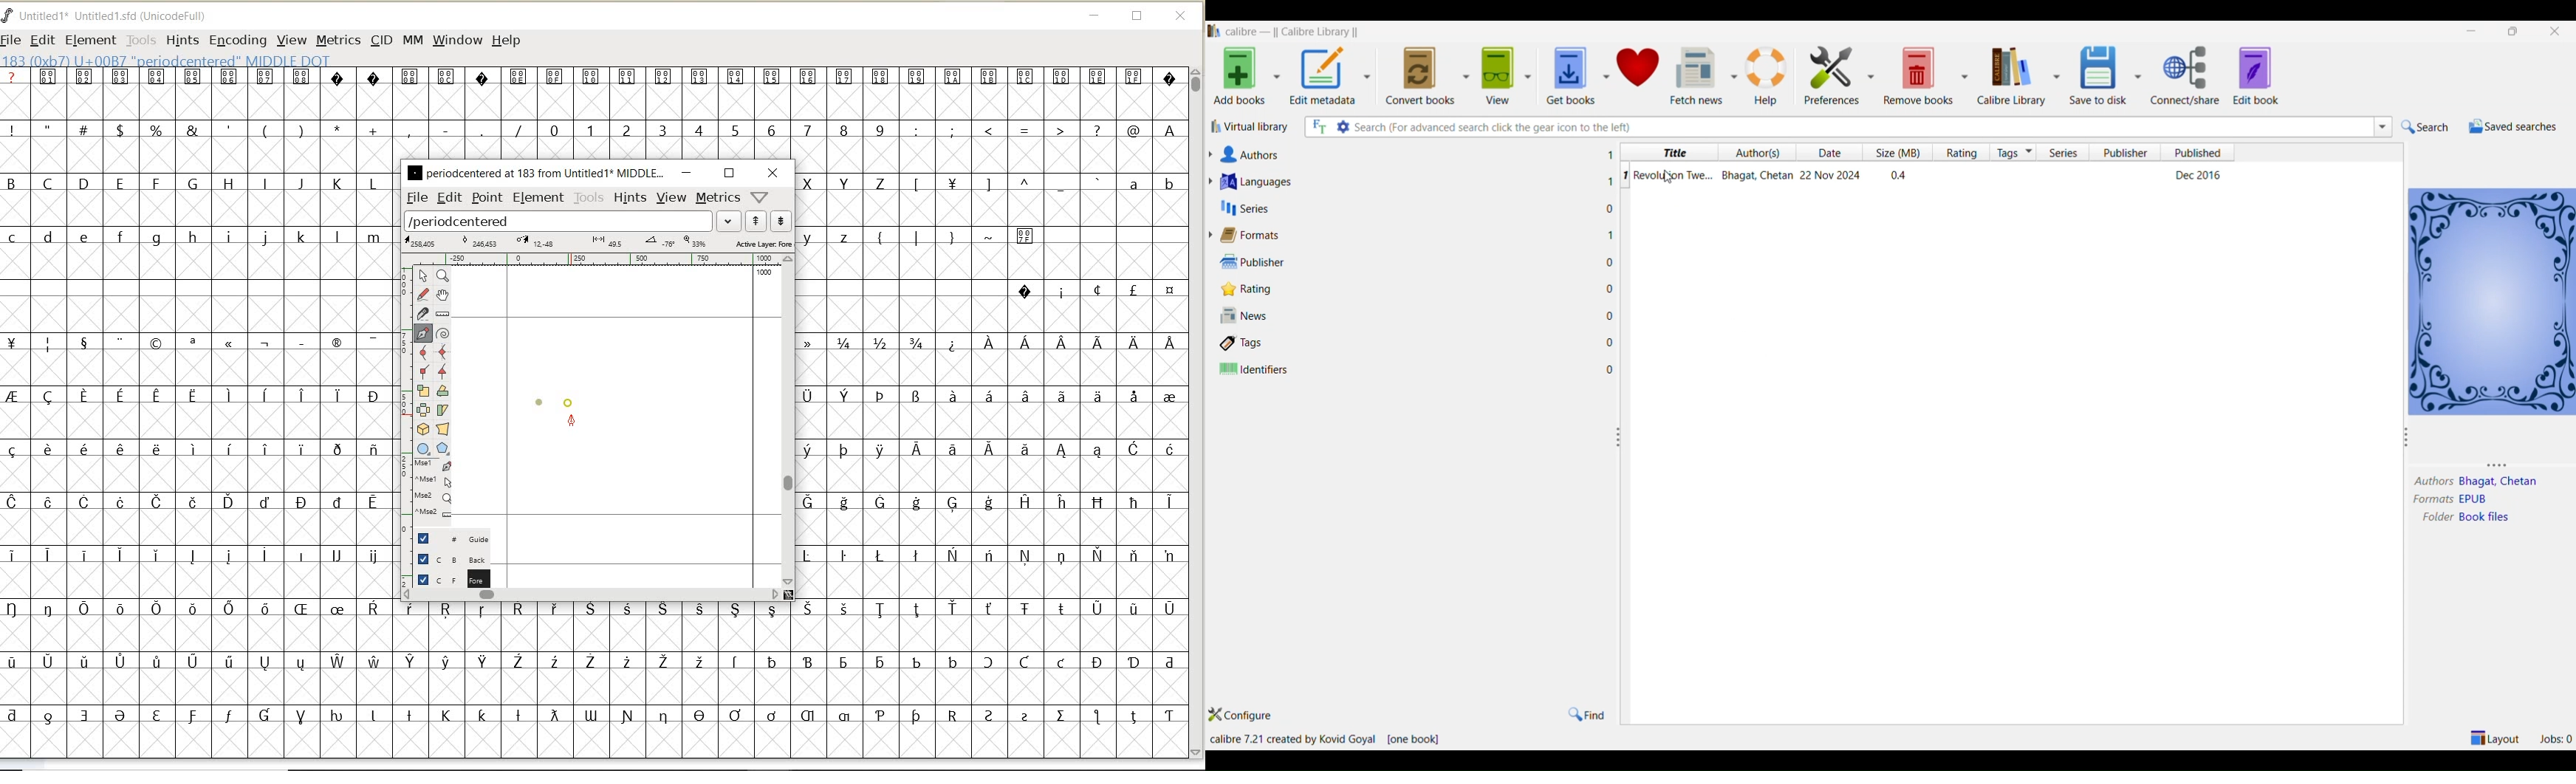 This screenshot has width=2576, height=784. Describe the element at coordinates (8, 14) in the screenshot. I see `FontForge Logo` at that location.